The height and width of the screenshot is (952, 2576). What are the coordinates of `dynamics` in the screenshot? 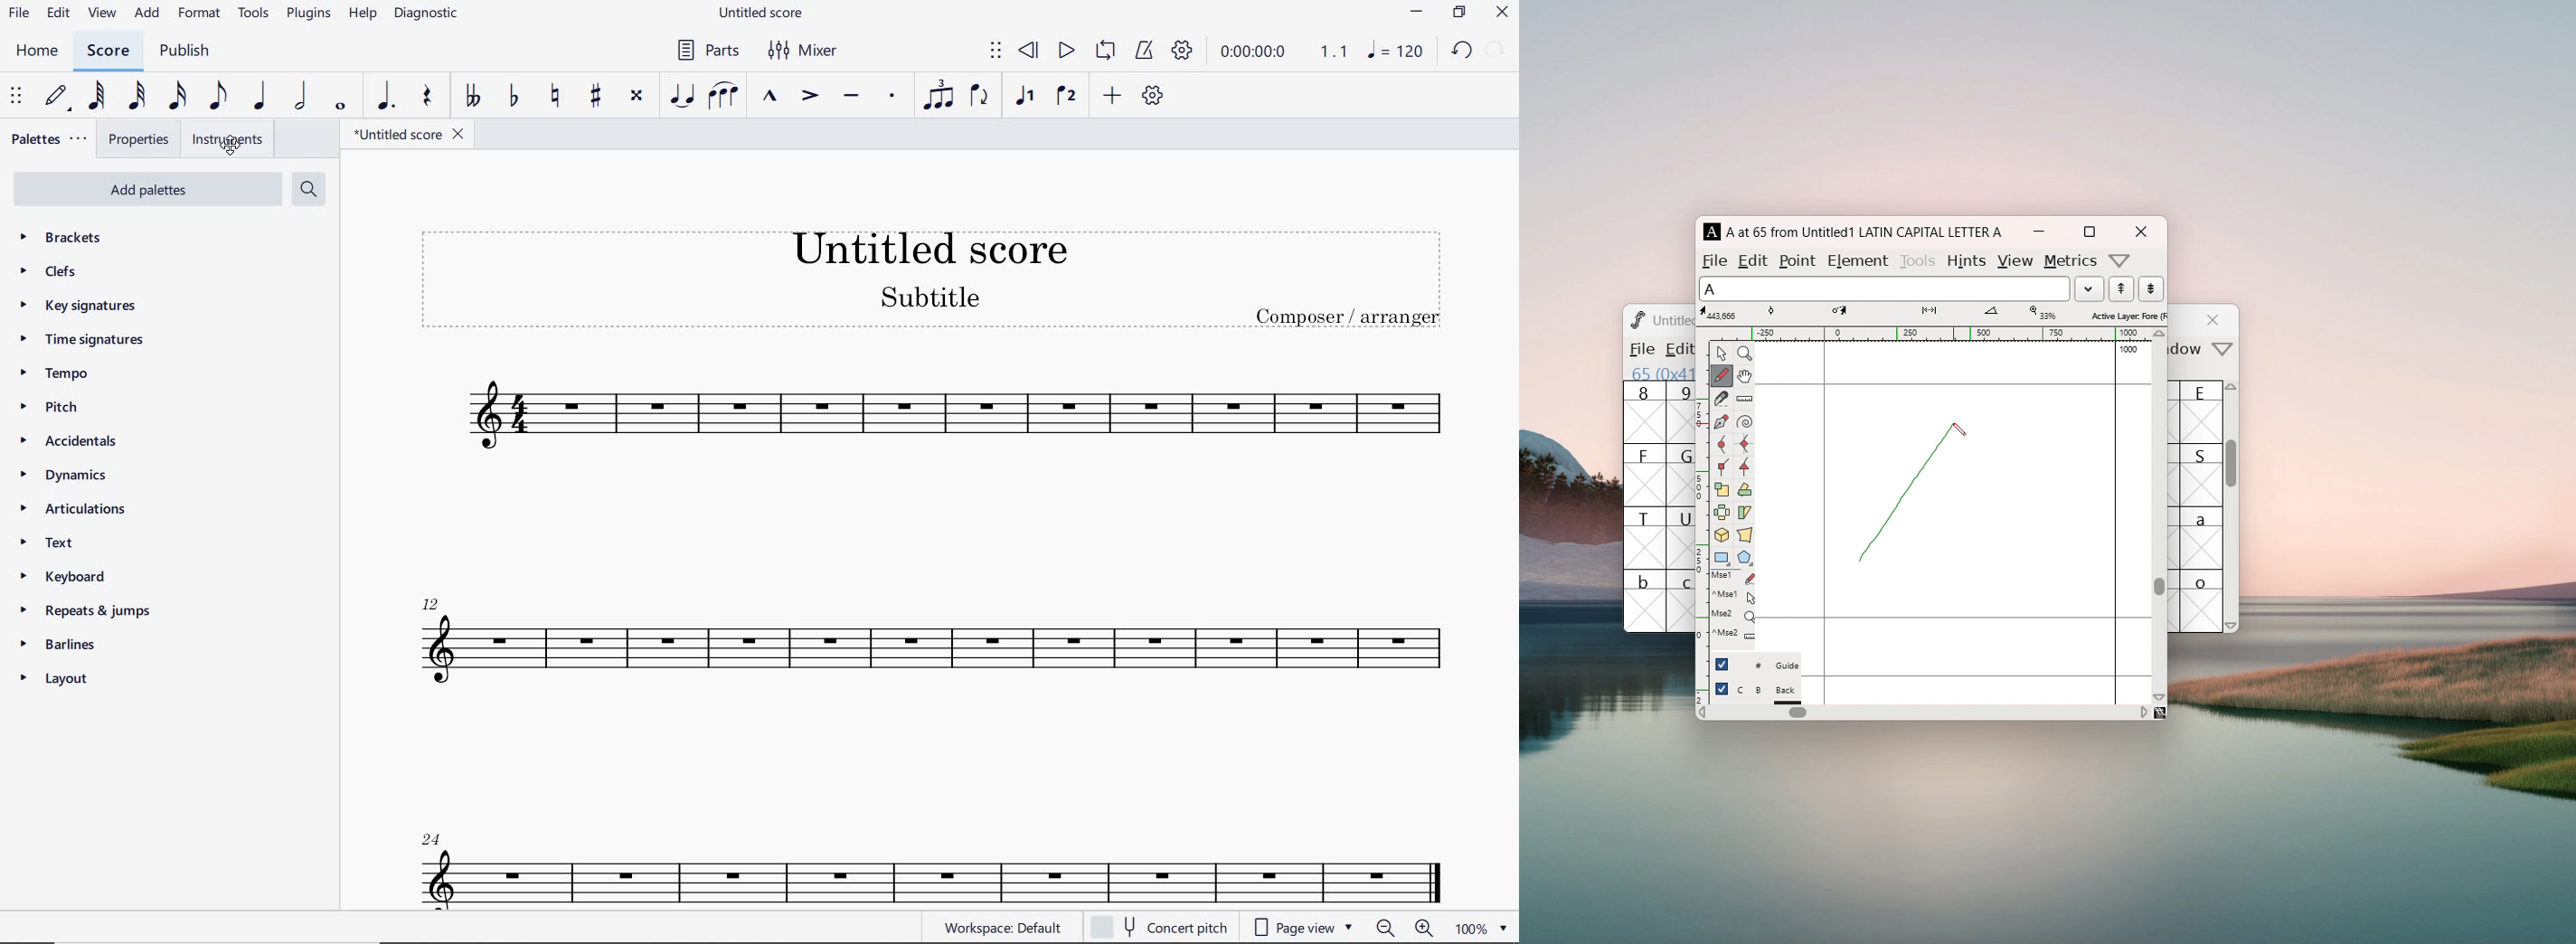 It's located at (68, 475).